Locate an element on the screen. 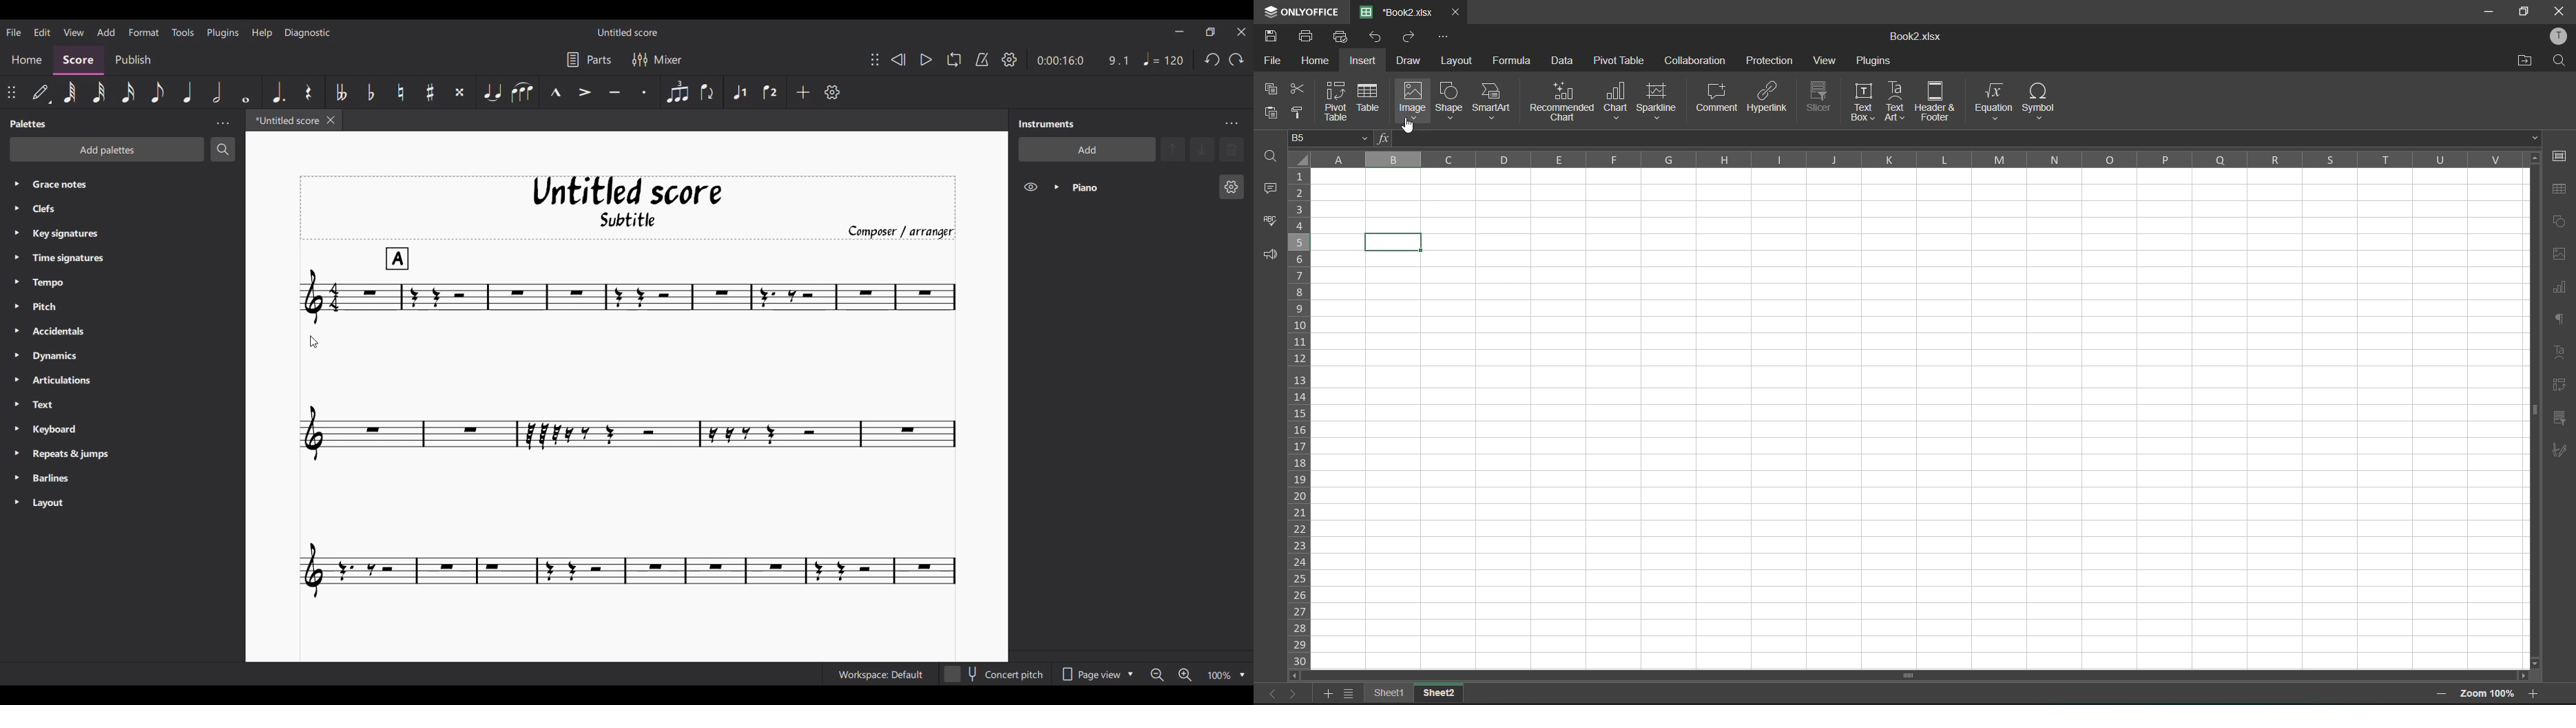 The image size is (2576, 728). Edit menu is located at coordinates (41, 31).